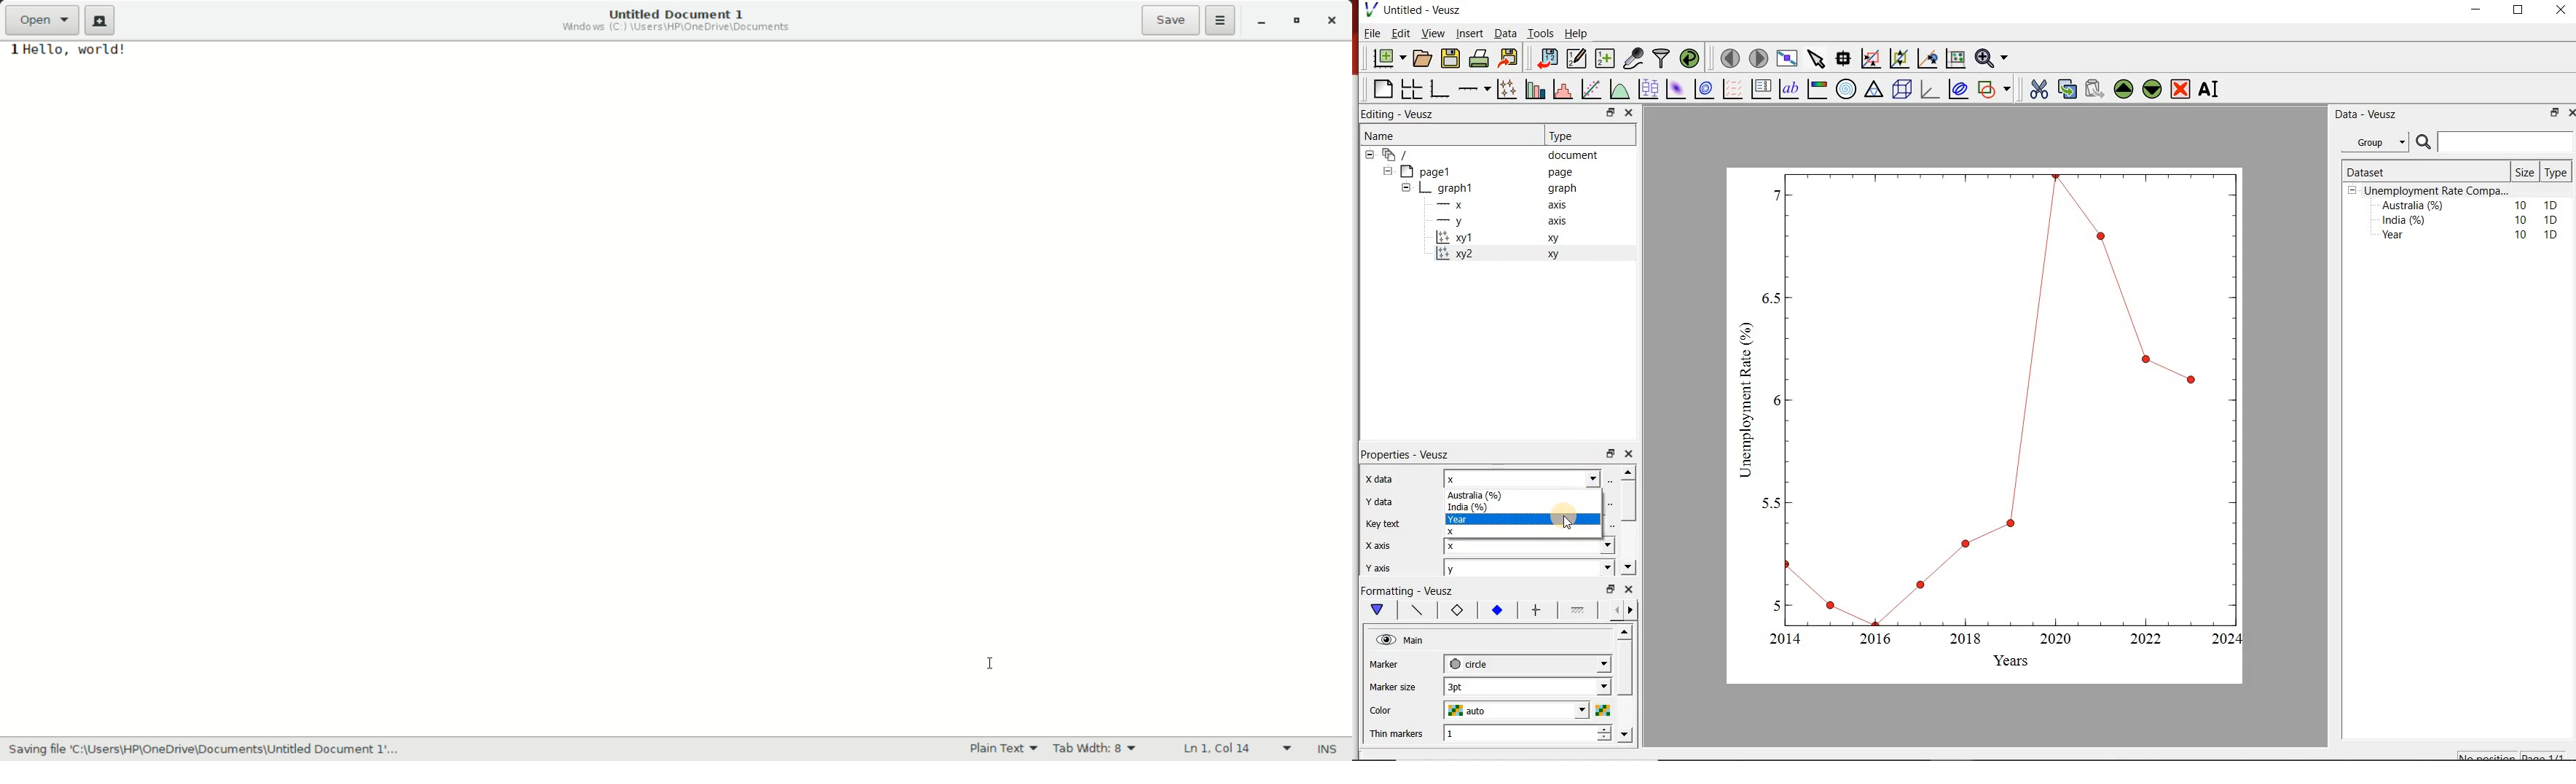  Describe the element at coordinates (2151, 89) in the screenshot. I see `move the widgets down` at that location.